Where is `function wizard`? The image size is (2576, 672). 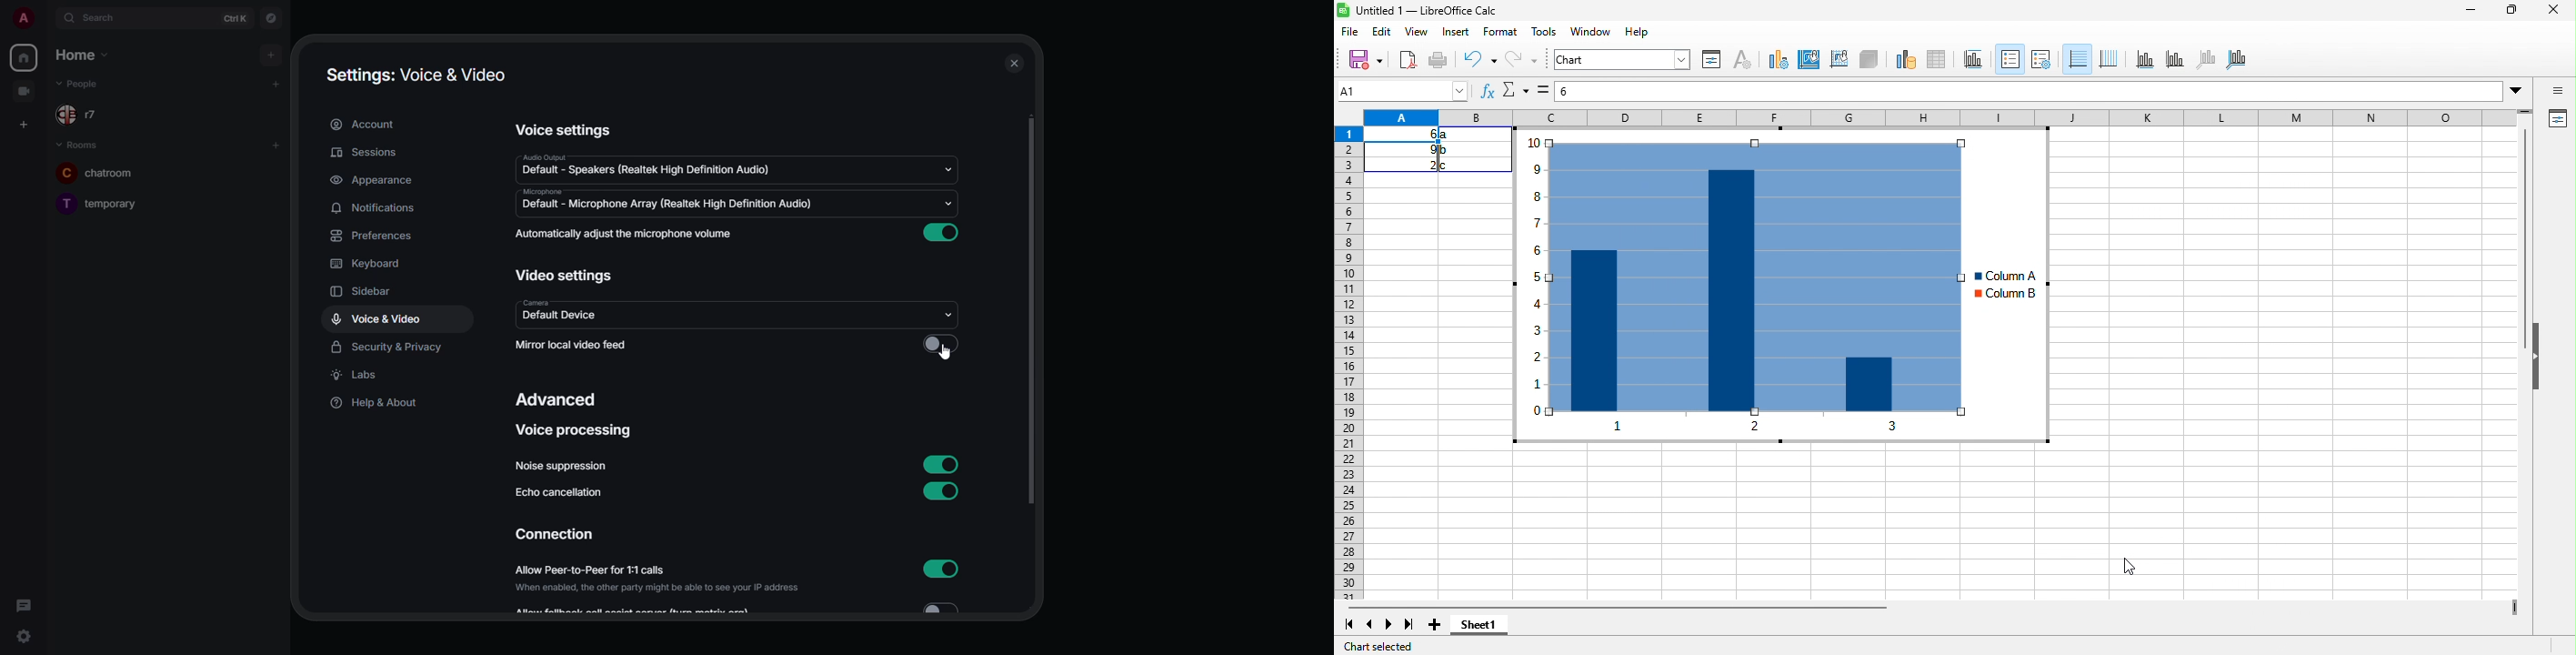 function wizard is located at coordinates (1487, 92).